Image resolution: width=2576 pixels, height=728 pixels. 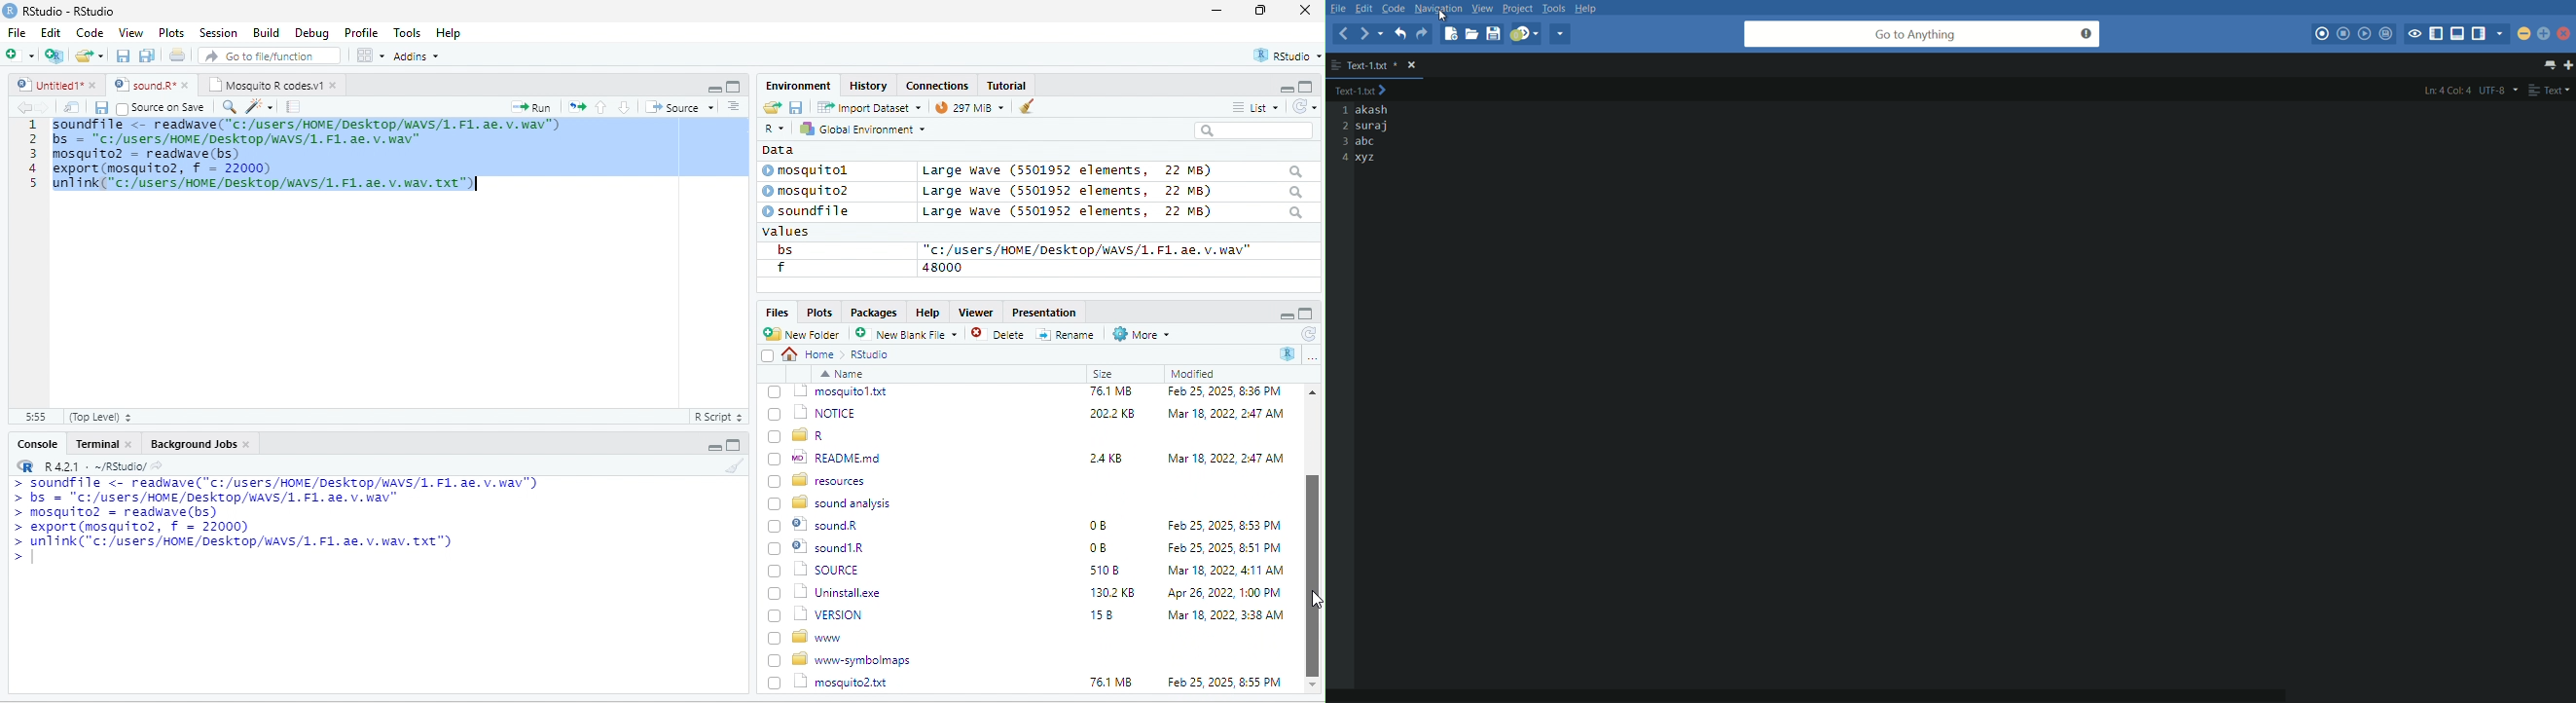 I want to click on scroll bar, so click(x=1313, y=539).